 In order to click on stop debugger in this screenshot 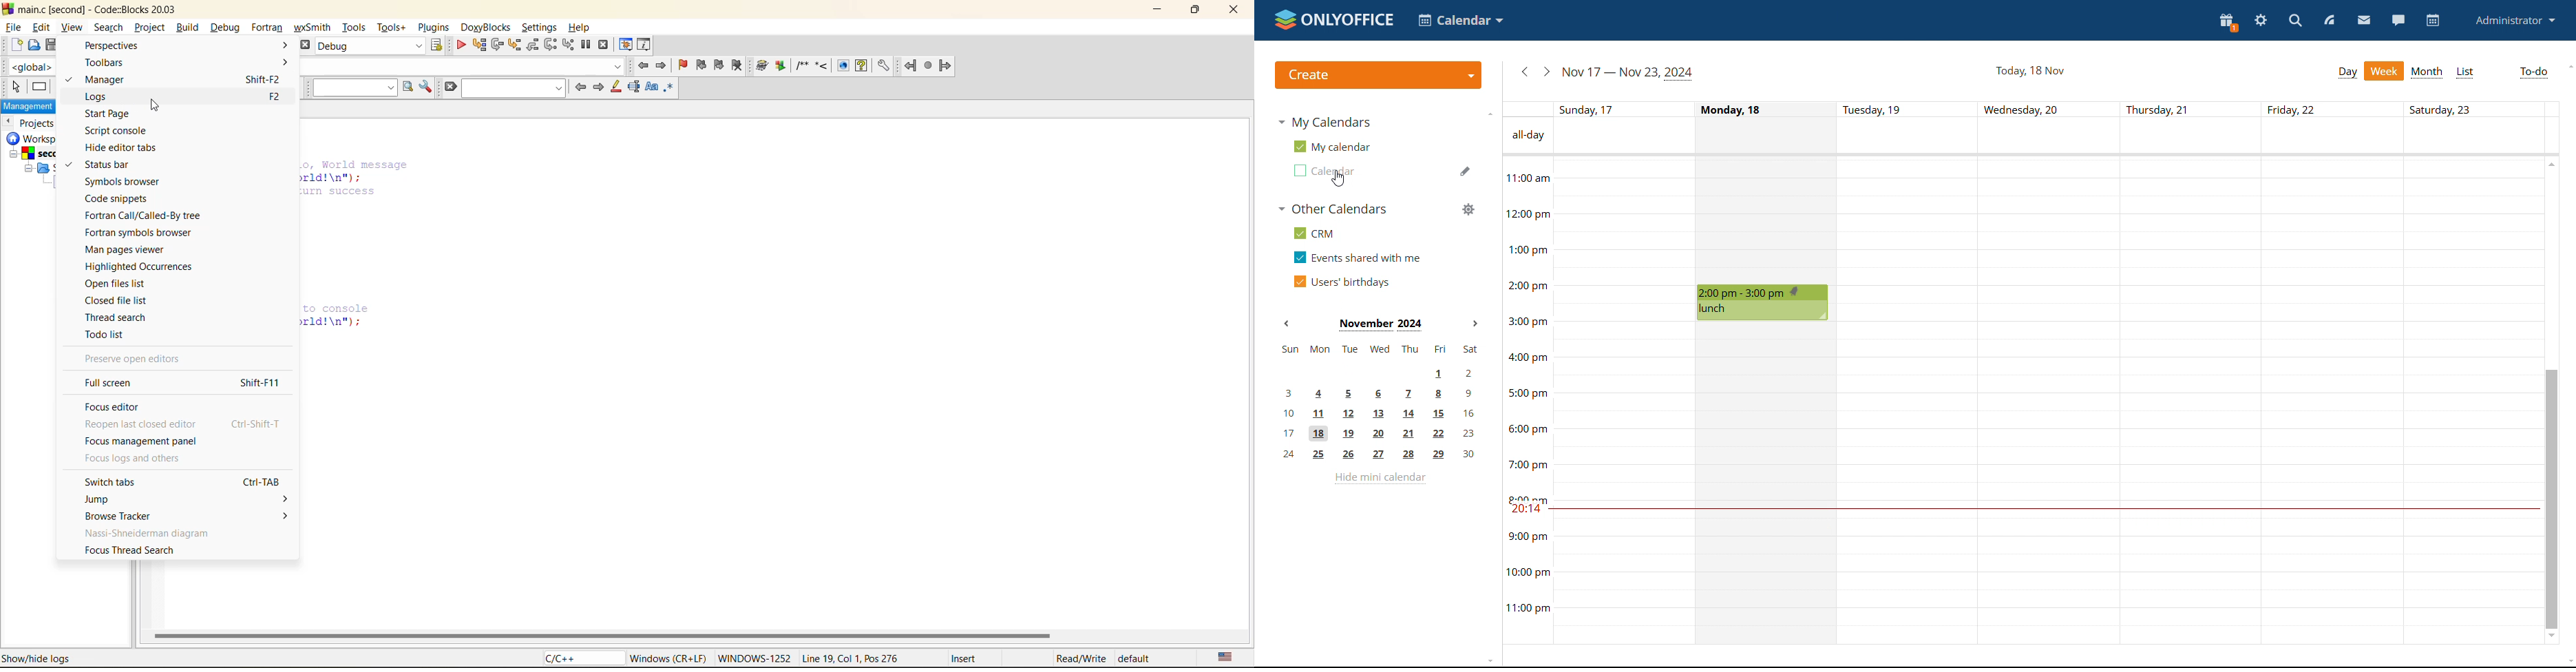, I will do `click(606, 44)`.